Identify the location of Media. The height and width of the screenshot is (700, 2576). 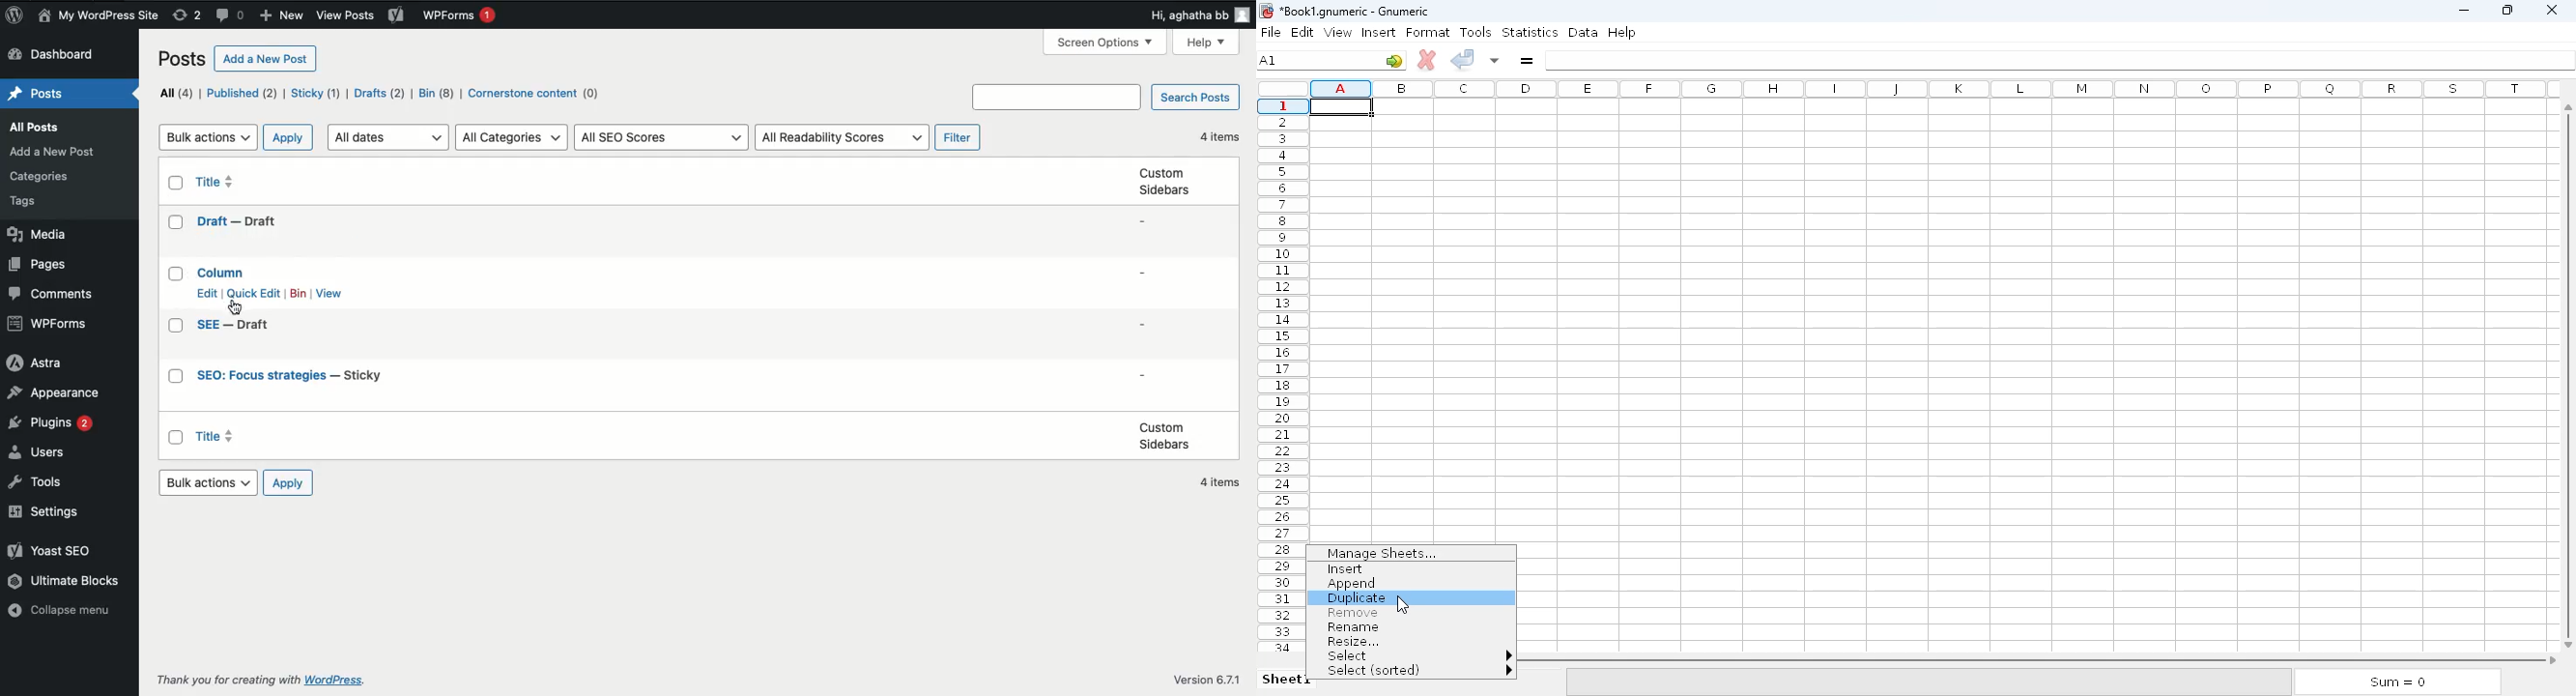
(36, 234).